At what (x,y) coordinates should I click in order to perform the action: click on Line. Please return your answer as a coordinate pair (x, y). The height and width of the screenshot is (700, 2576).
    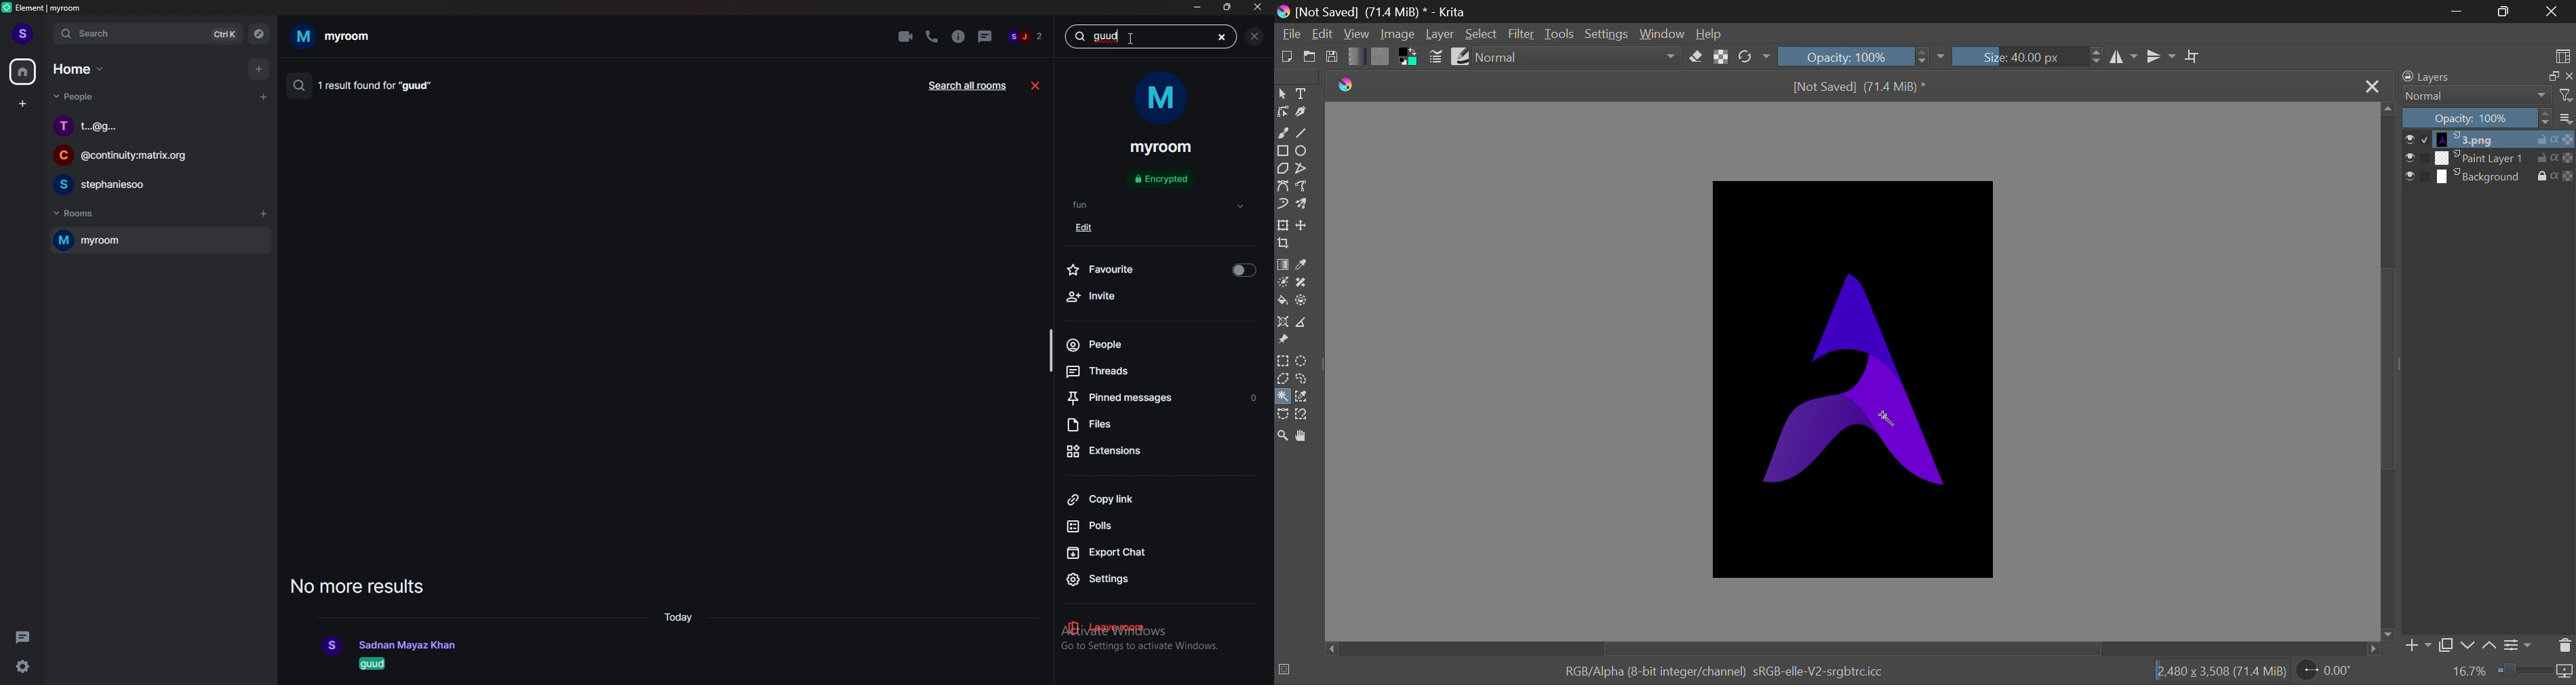
    Looking at the image, I should click on (1303, 134).